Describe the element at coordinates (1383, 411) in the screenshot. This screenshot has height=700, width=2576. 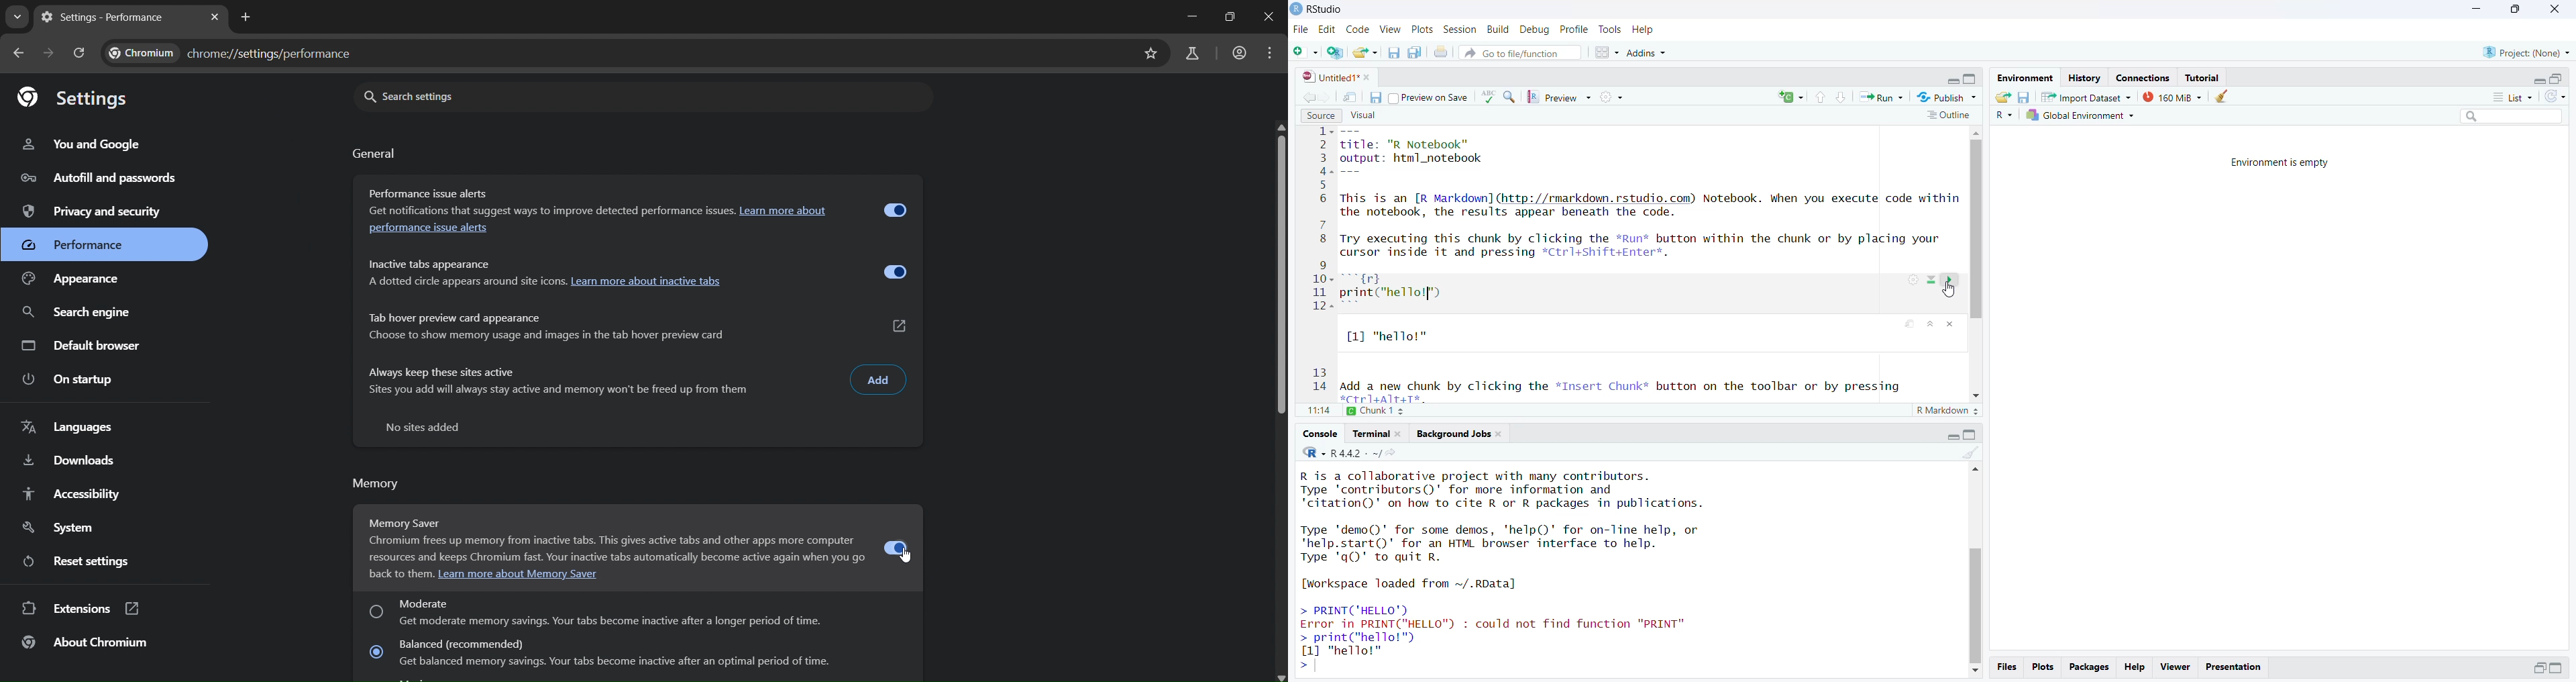
I see `chunk1` at that location.